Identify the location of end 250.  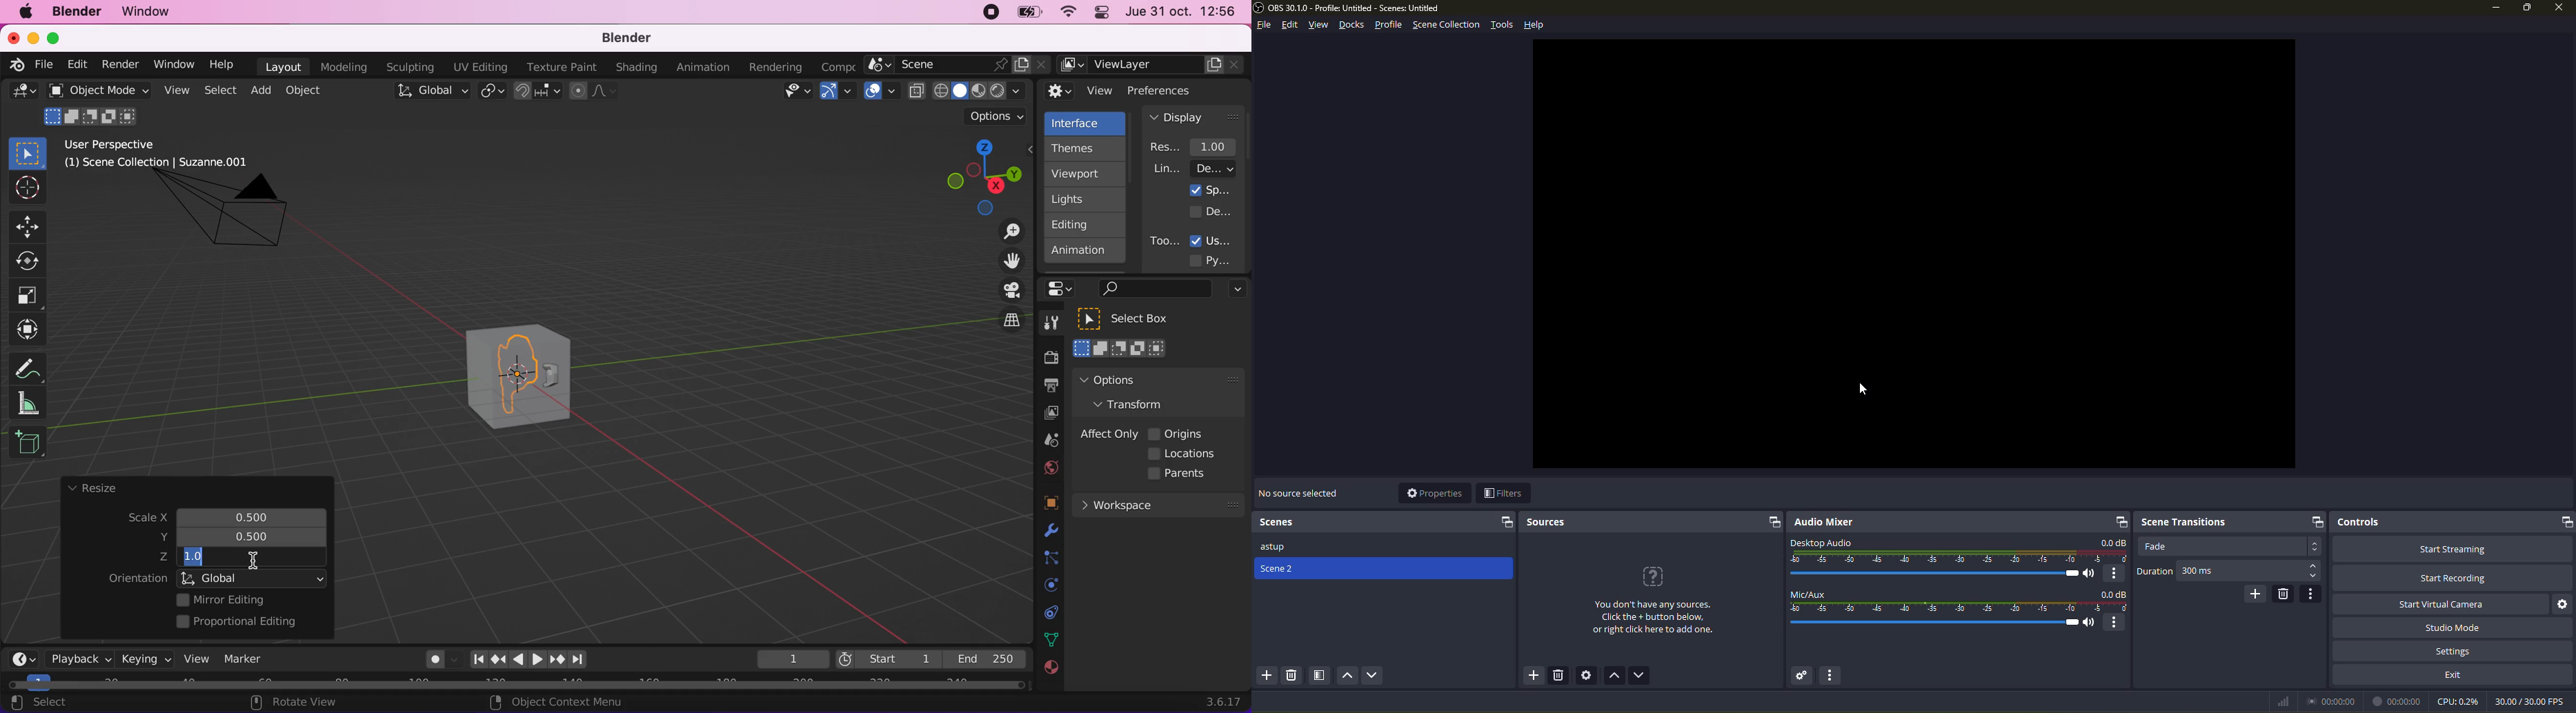
(985, 658).